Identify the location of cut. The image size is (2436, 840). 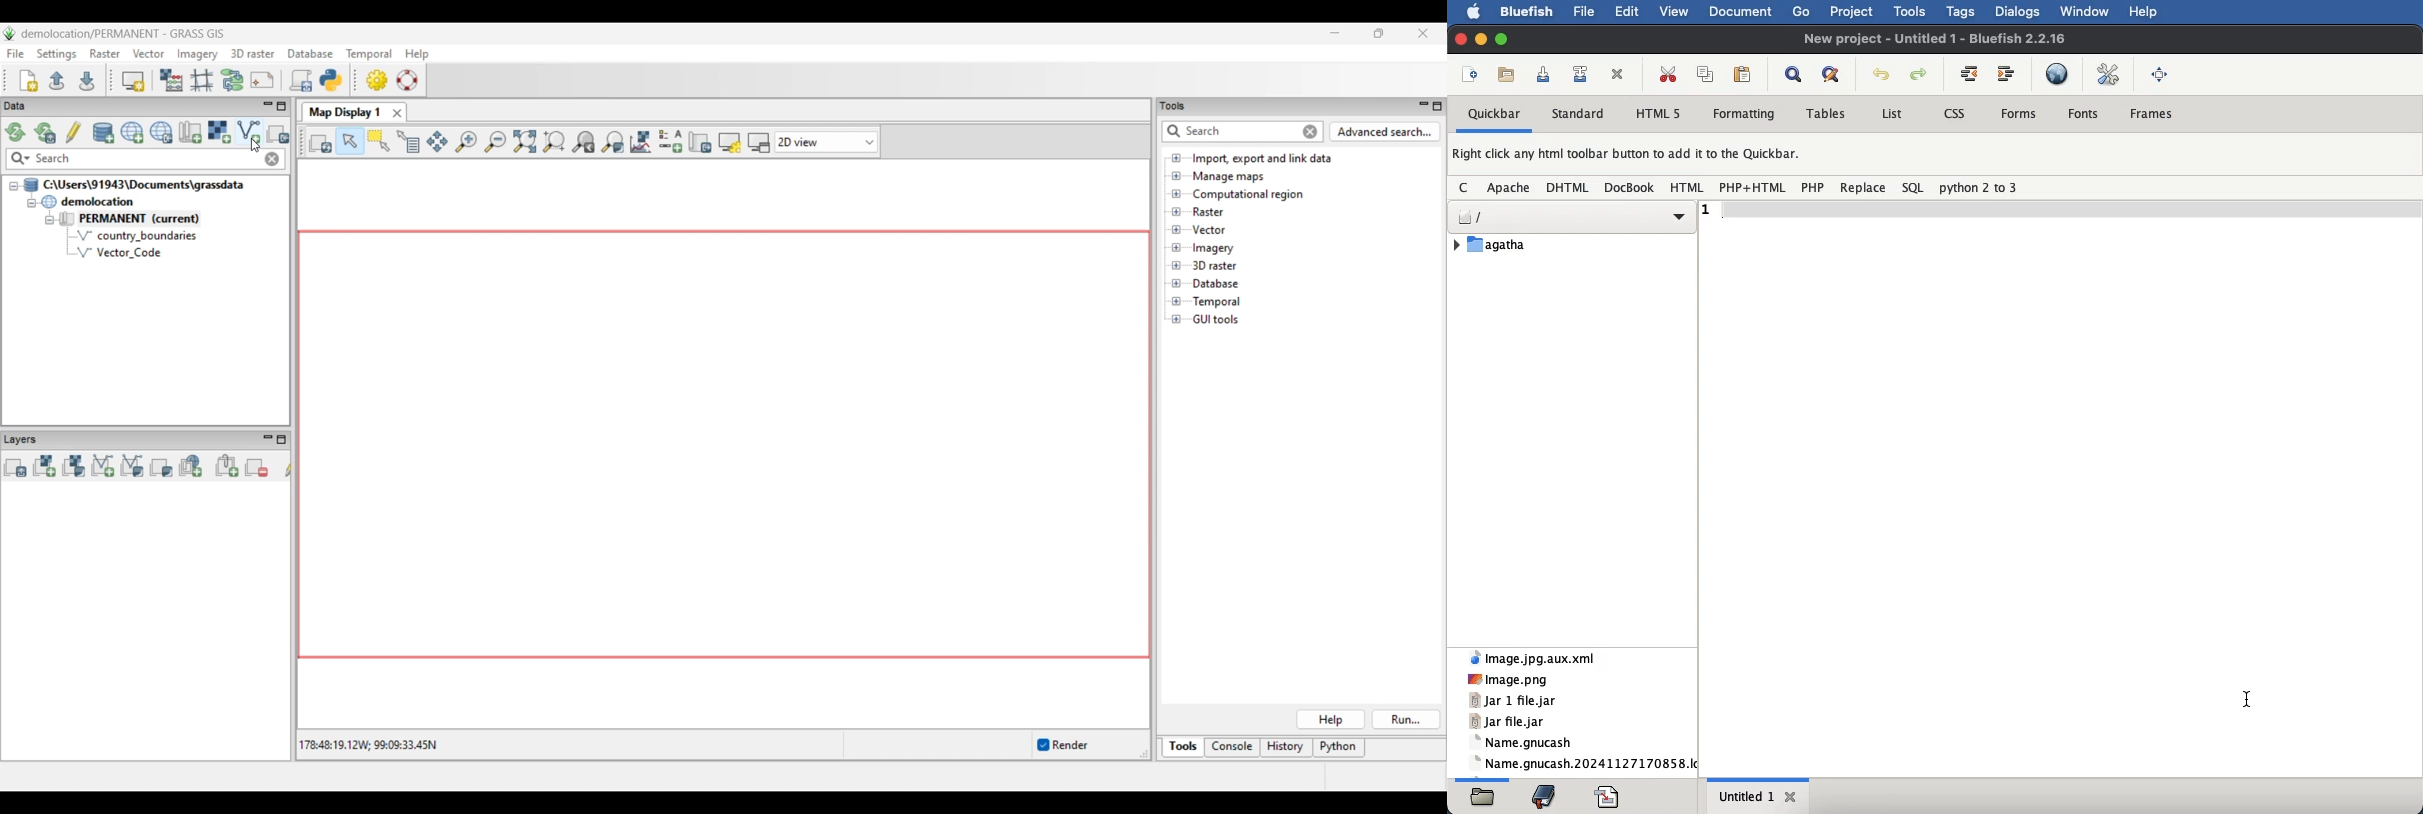
(1668, 73).